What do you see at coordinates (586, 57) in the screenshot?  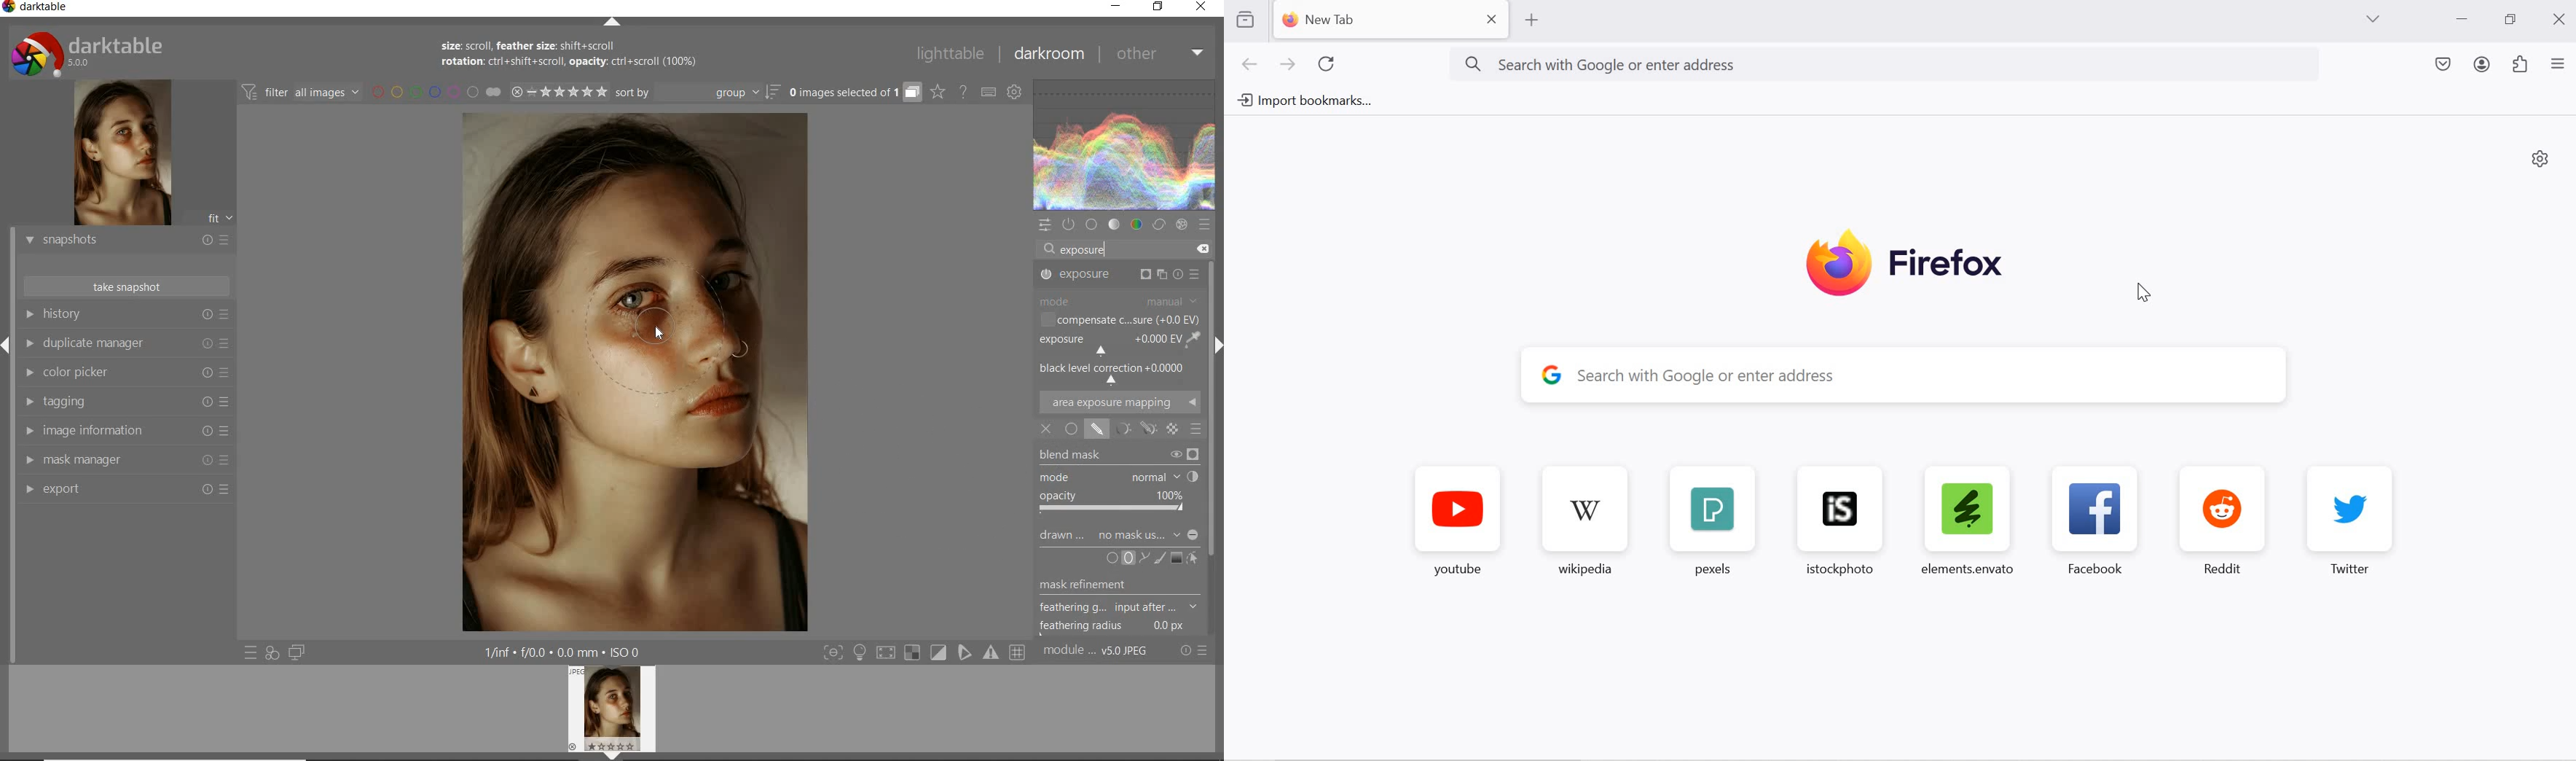 I see `size: scroll, feather size: shift+scroll
rotation: ctrl+shift+scroll, opacity: ctrl+scroll (100%)` at bounding box center [586, 57].